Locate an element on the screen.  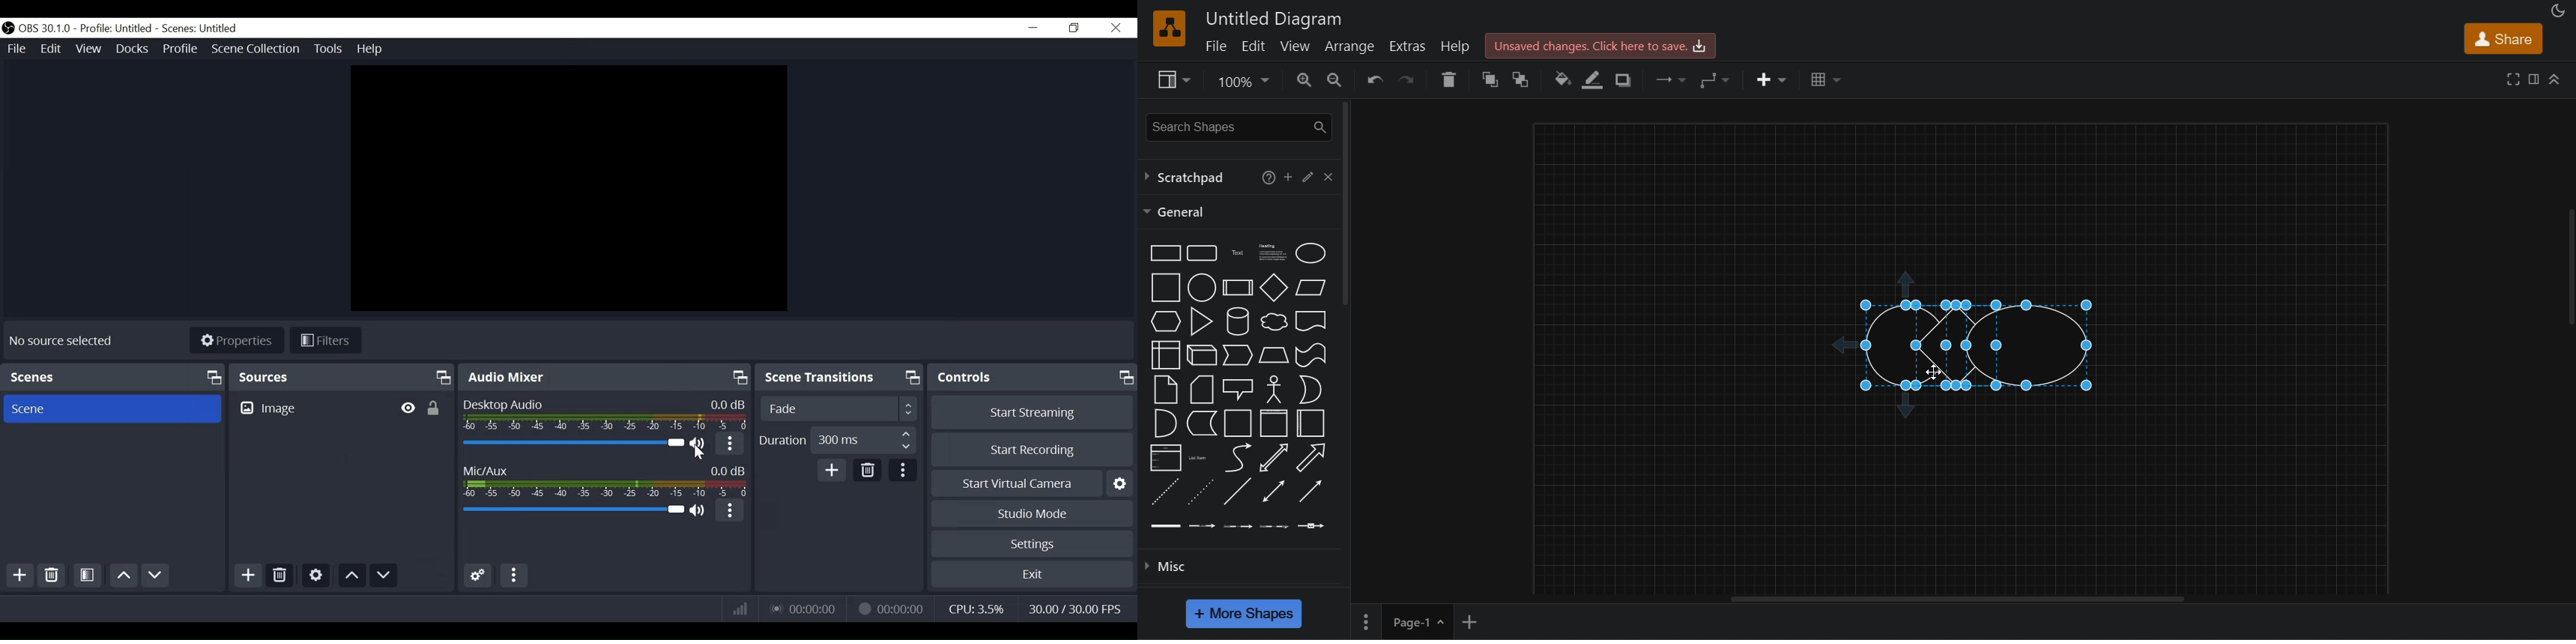
Start Recording is located at coordinates (1032, 449).